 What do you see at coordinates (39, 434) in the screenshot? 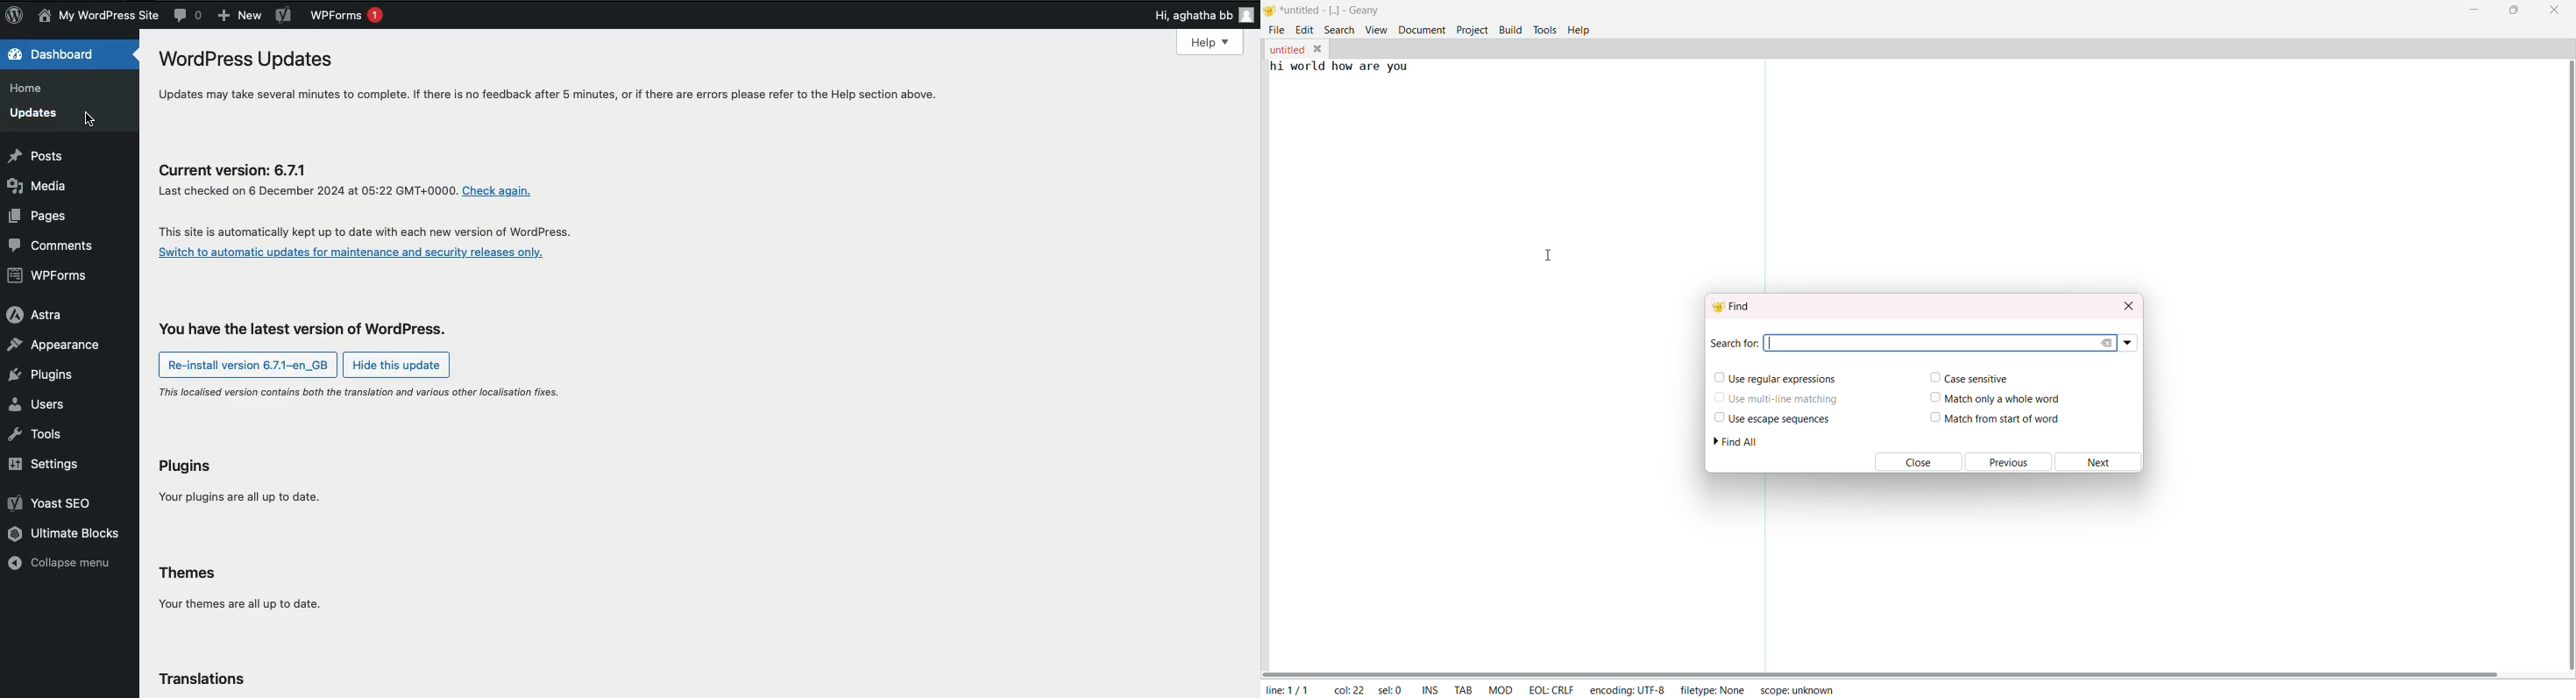
I see `Tools` at bounding box center [39, 434].